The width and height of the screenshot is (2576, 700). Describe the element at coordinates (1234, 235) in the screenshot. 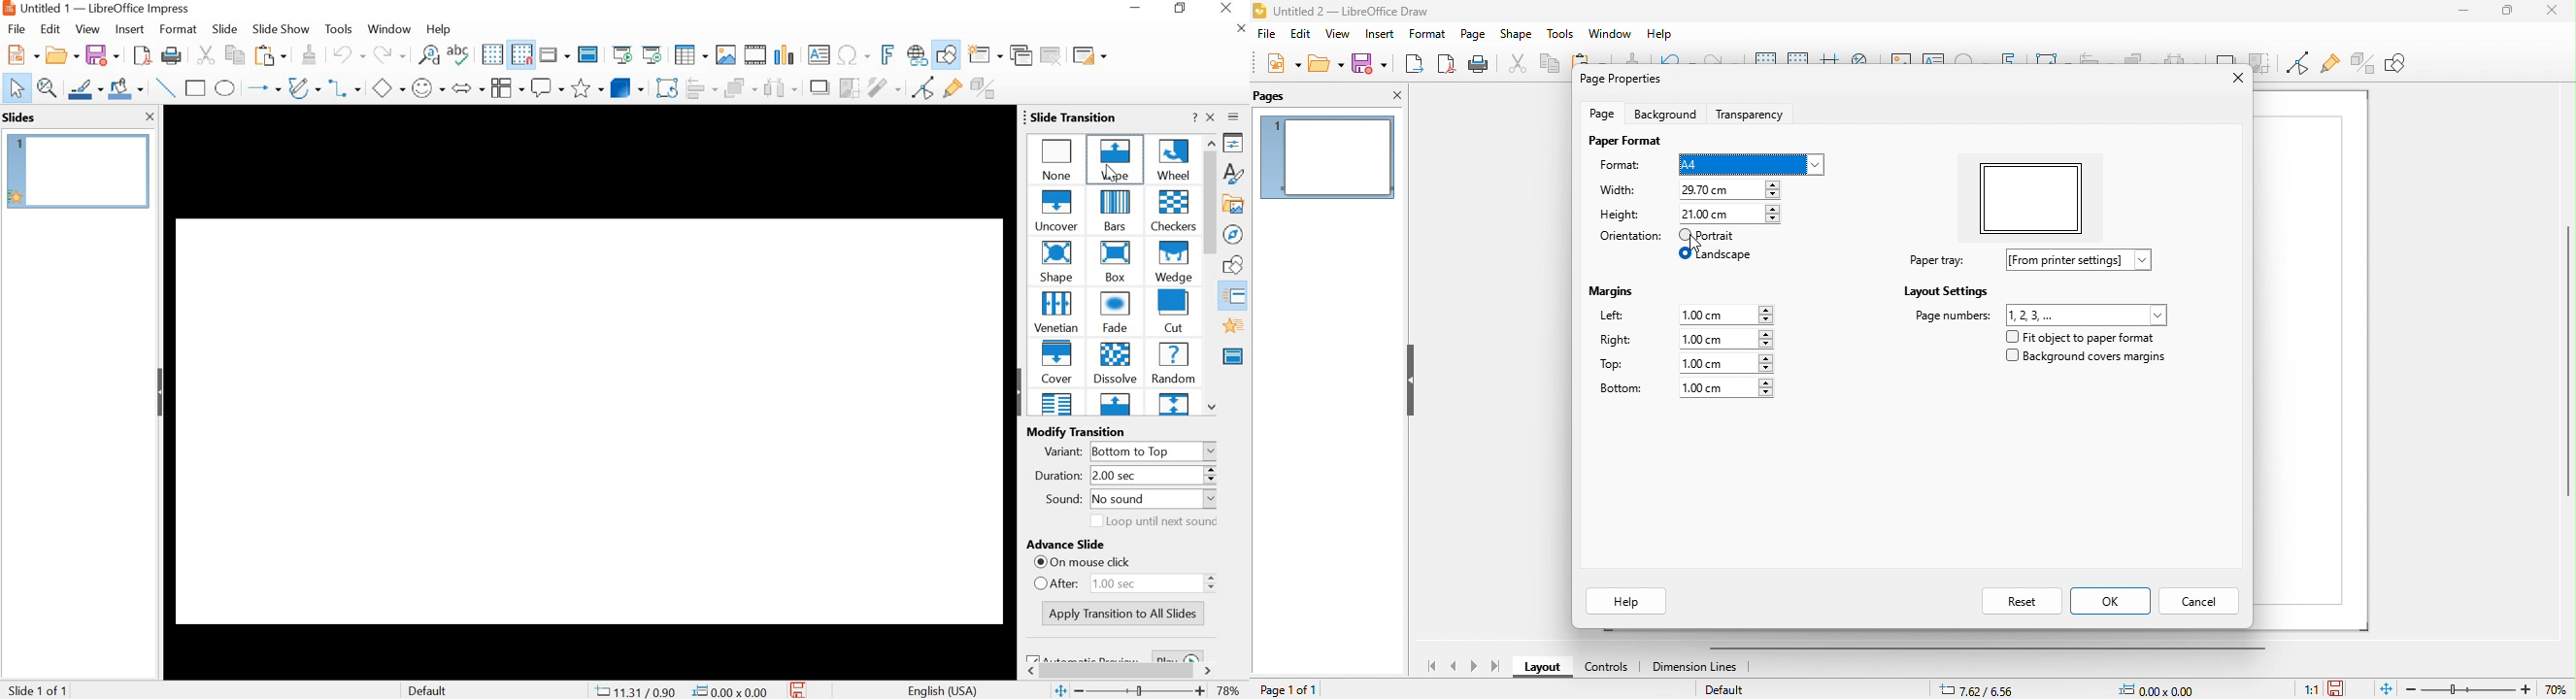

I see `NAVIGATOR` at that location.